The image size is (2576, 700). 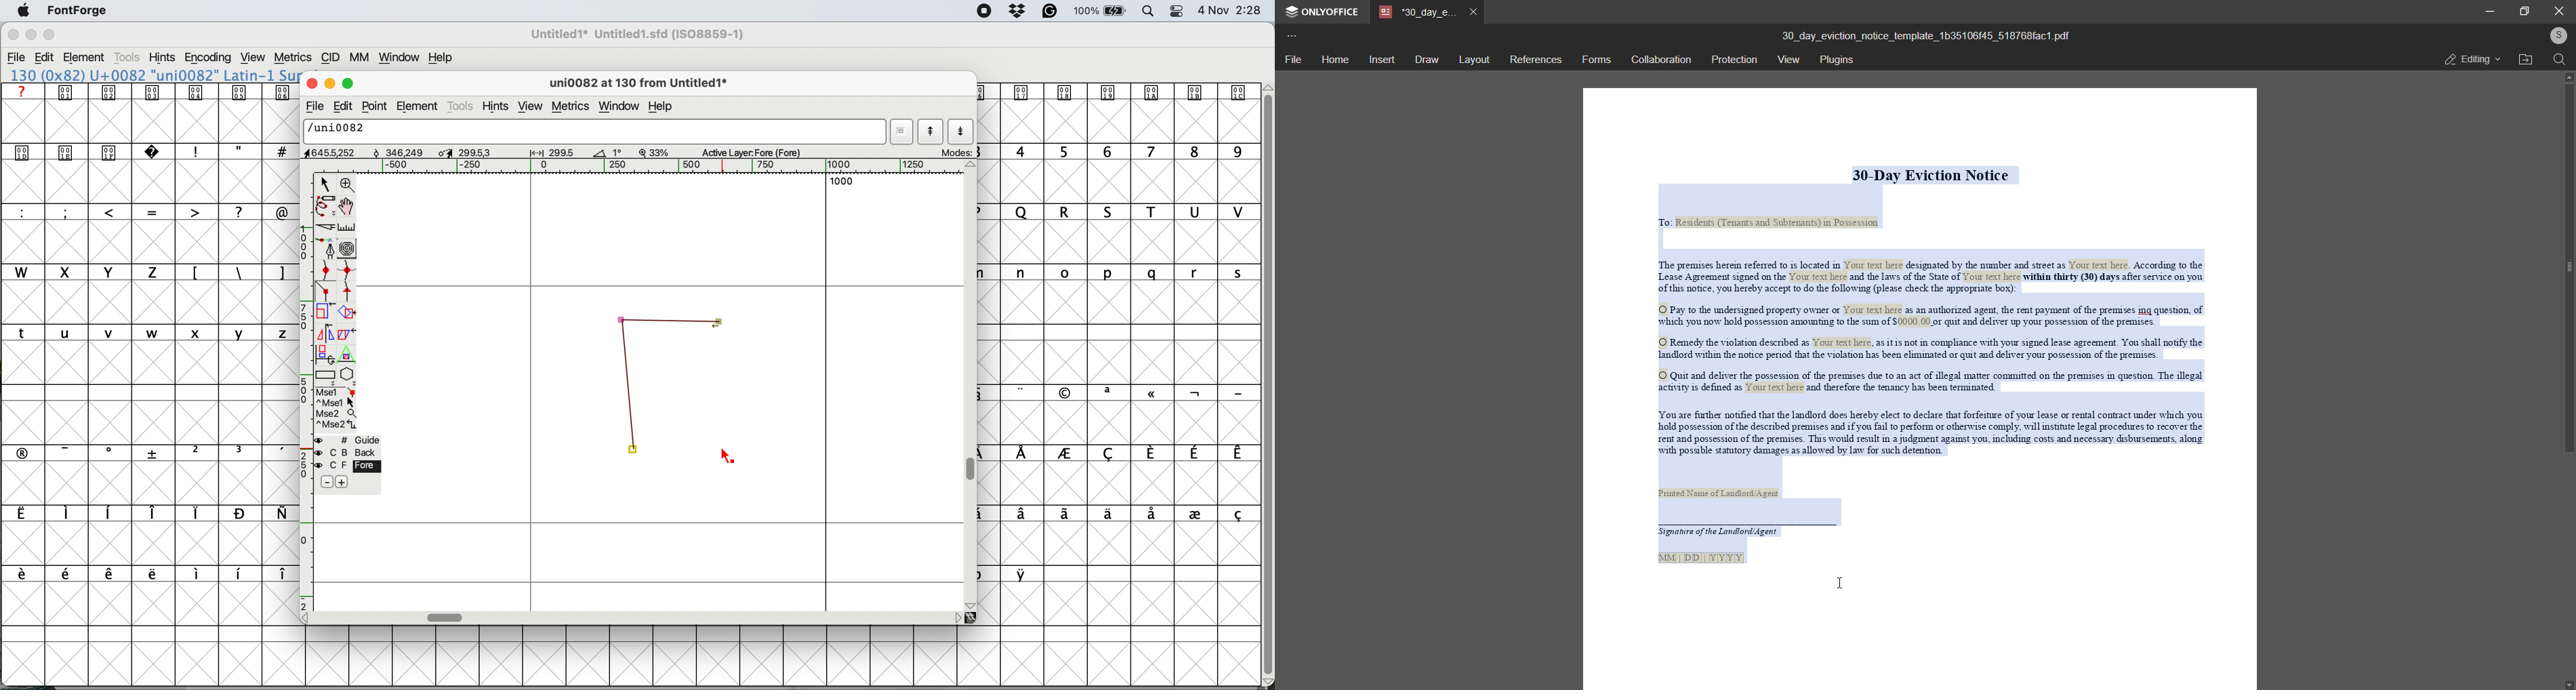 What do you see at coordinates (1266, 380) in the screenshot?
I see `vertical scroll bar` at bounding box center [1266, 380].